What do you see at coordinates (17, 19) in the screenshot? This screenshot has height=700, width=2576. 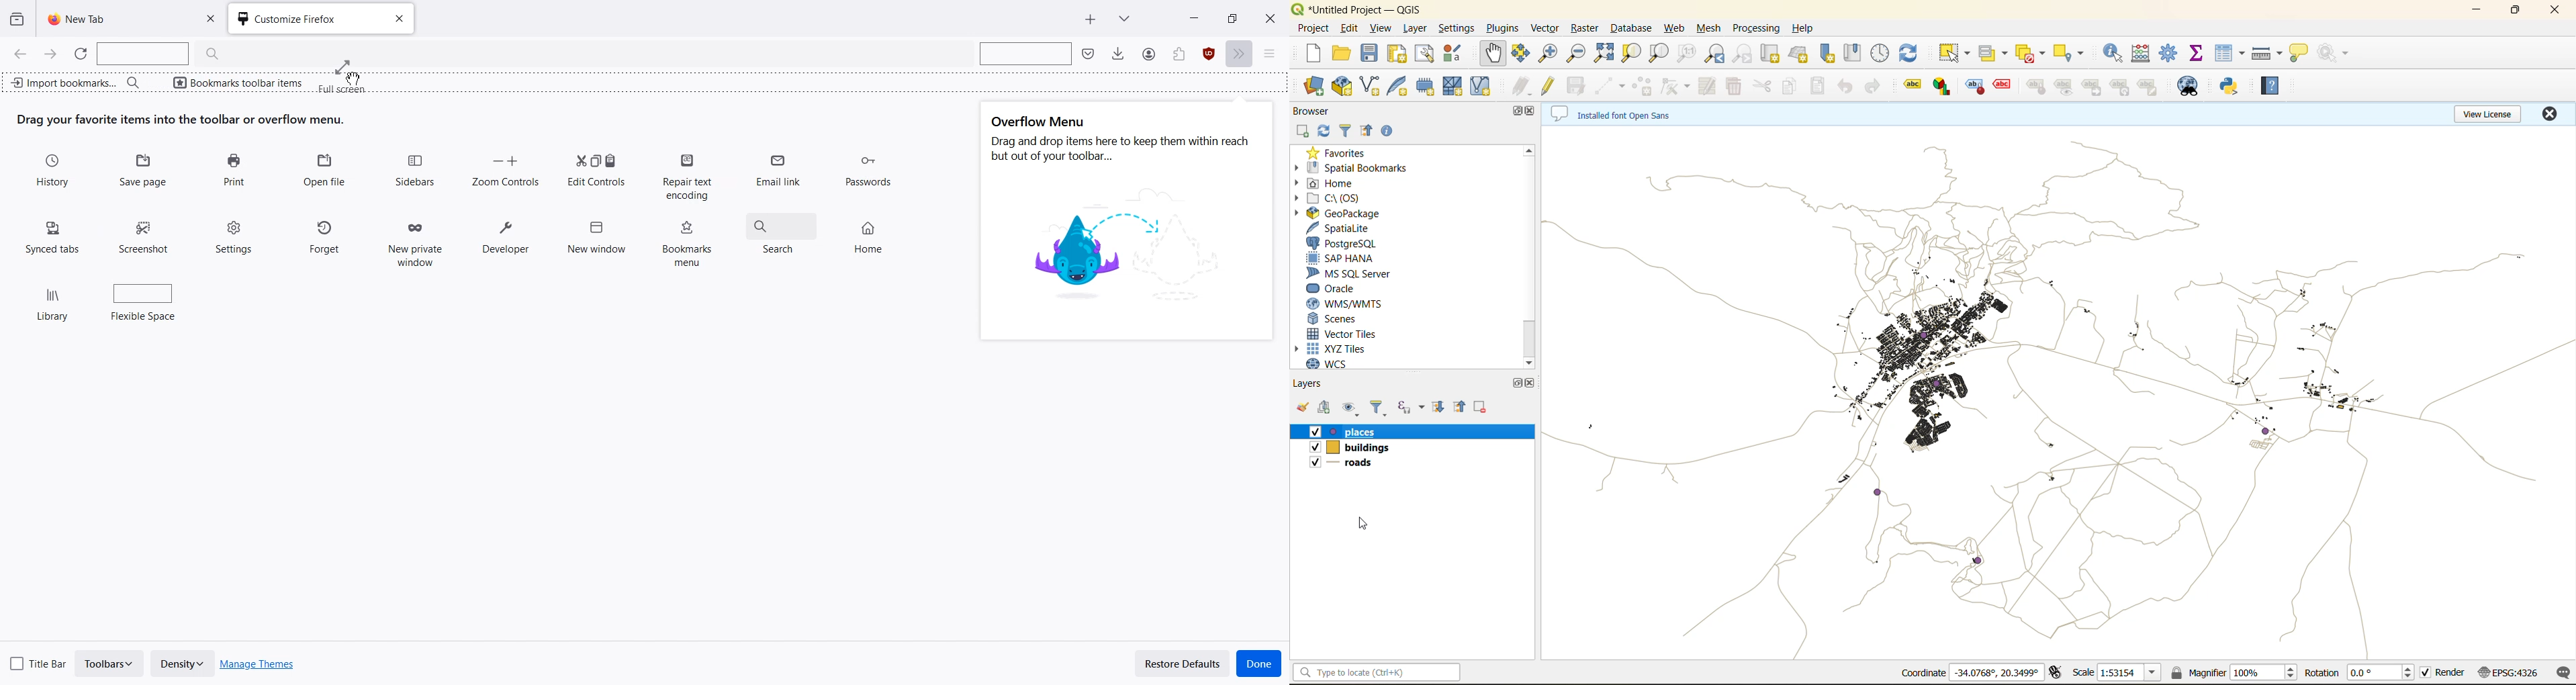 I see `View recent browsing` at bounding box center [17, 19].